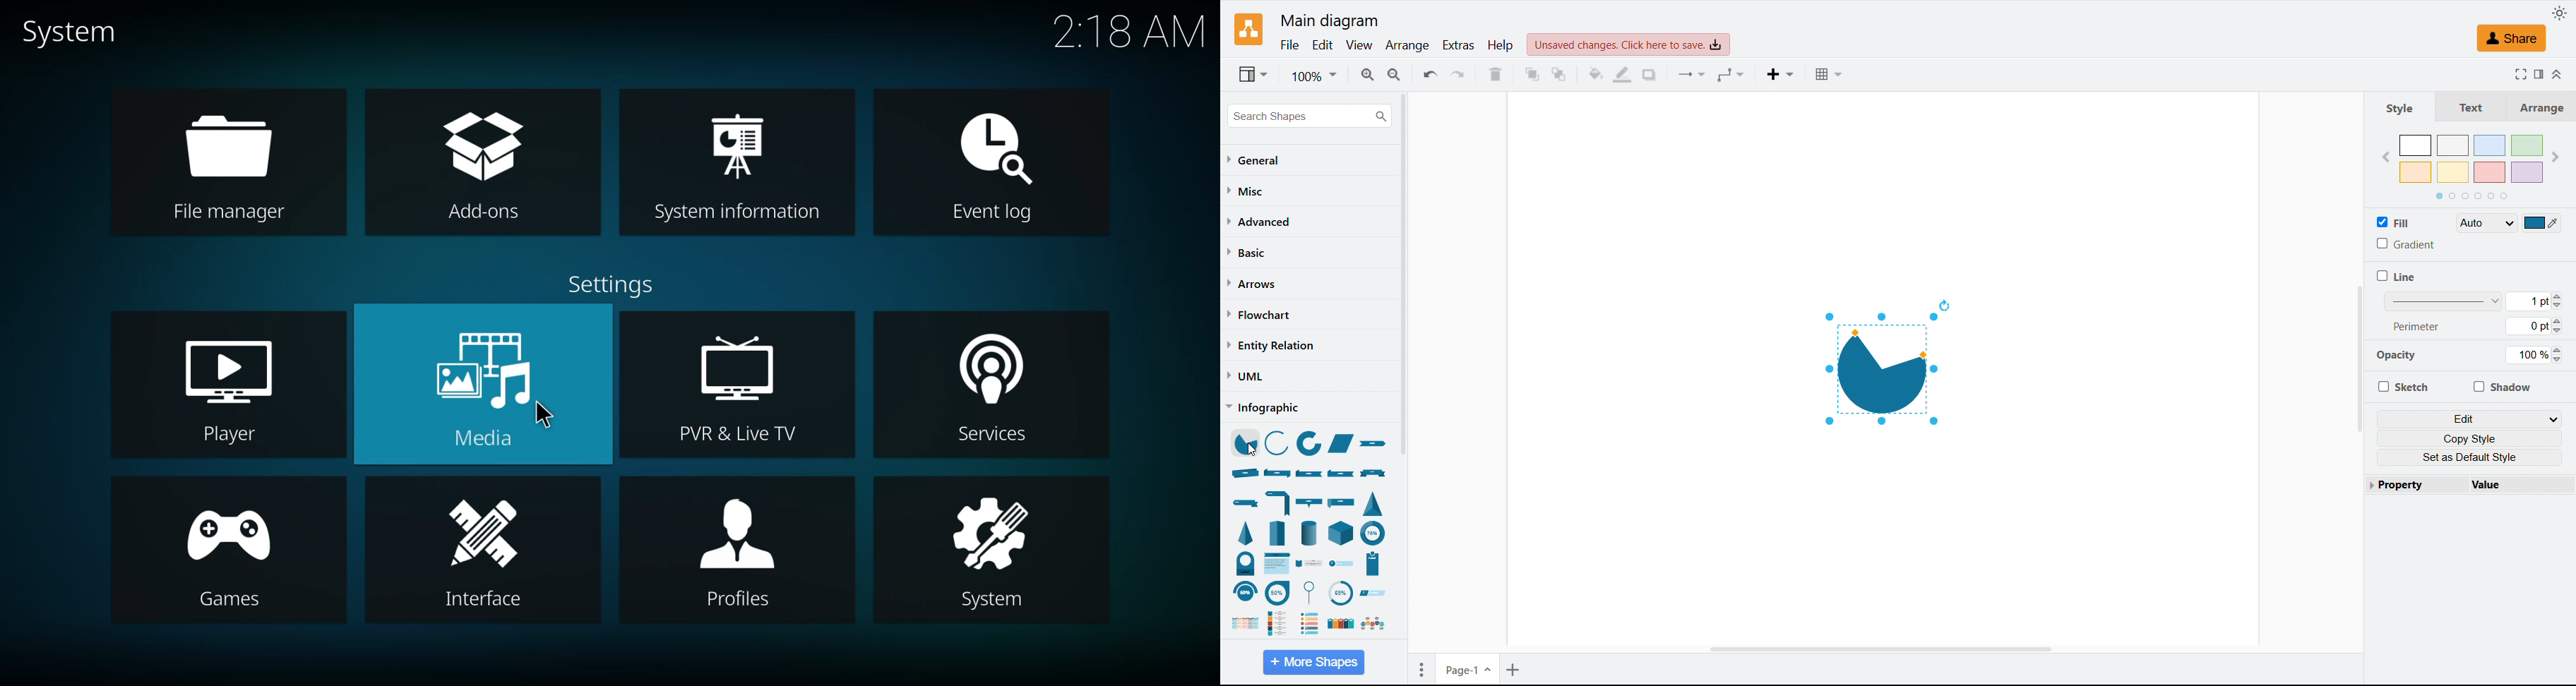 The width and height of the screenshot is (2576, 700). I want to click on File , so click(1289, 45).